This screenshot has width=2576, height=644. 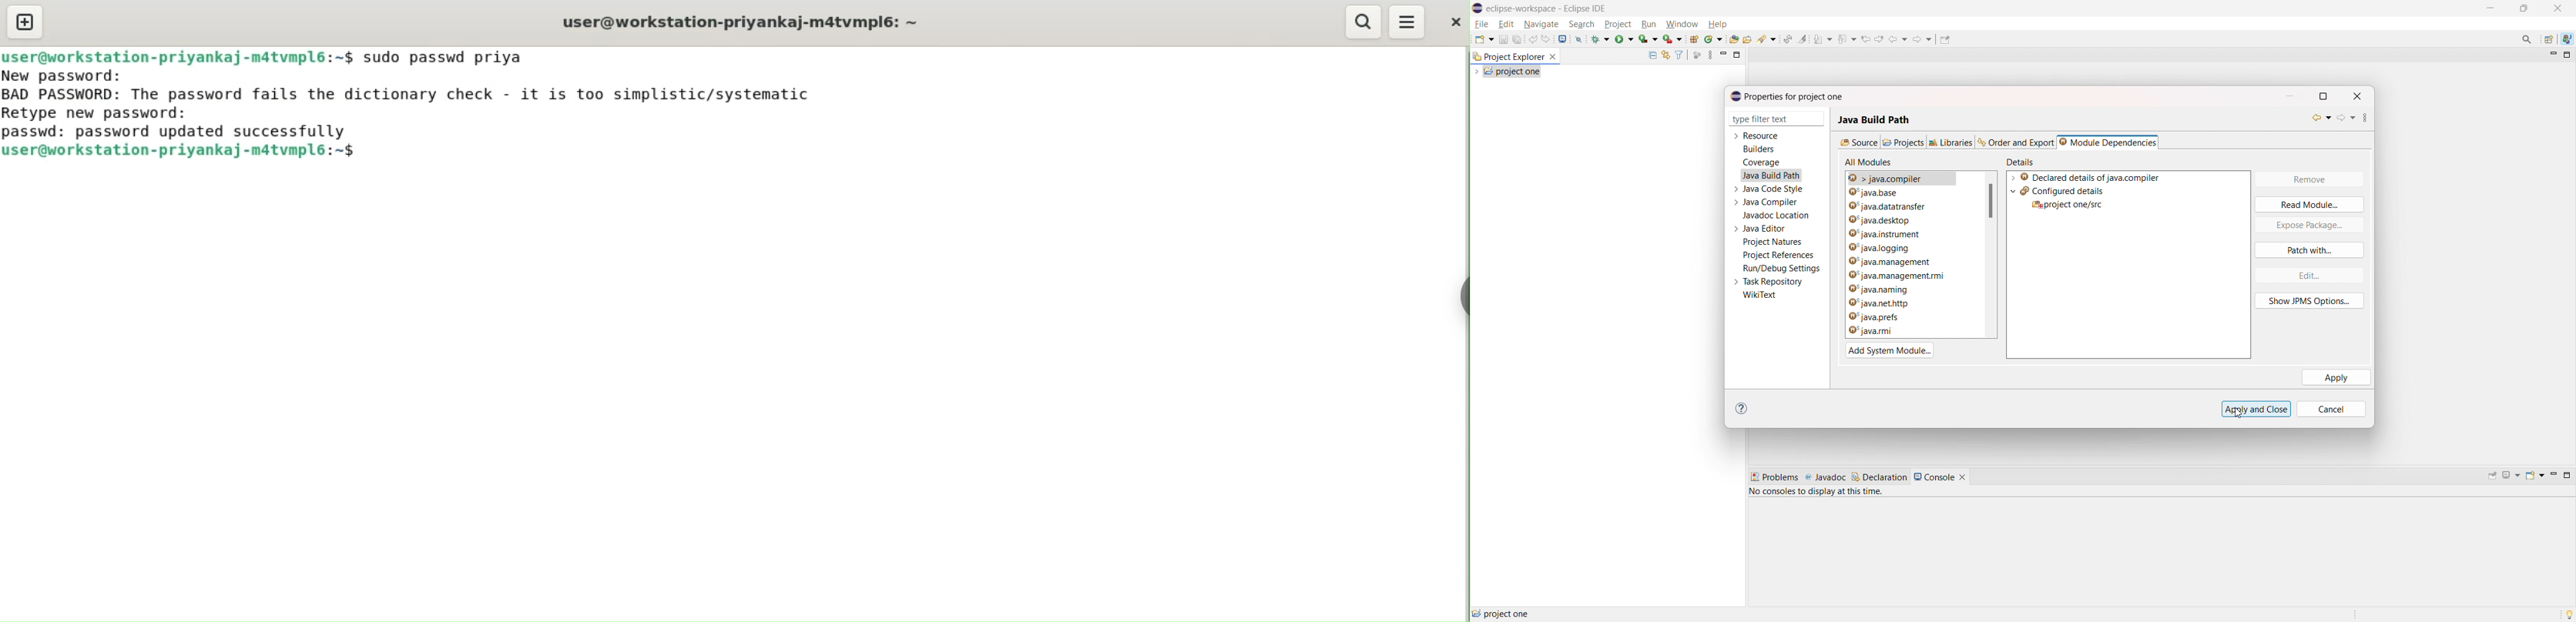 I want to click on back, so click(x=2318, y=117).